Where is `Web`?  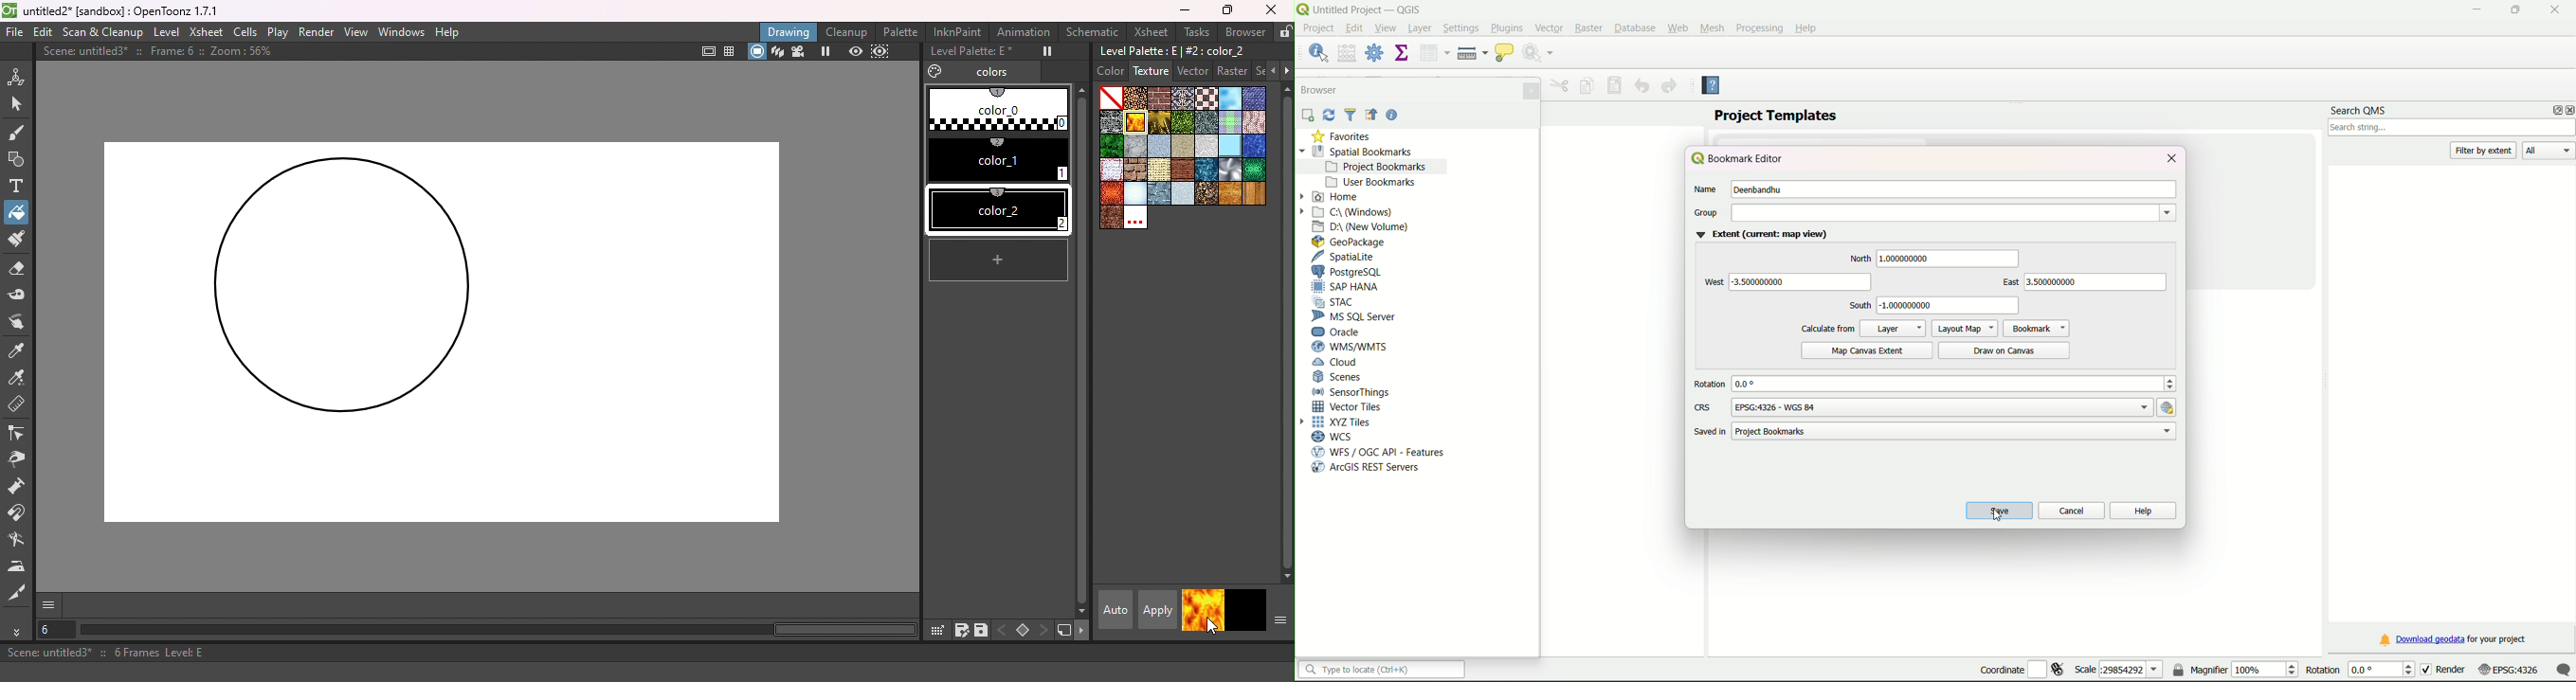 Web is located at coordinates (1678, 28).